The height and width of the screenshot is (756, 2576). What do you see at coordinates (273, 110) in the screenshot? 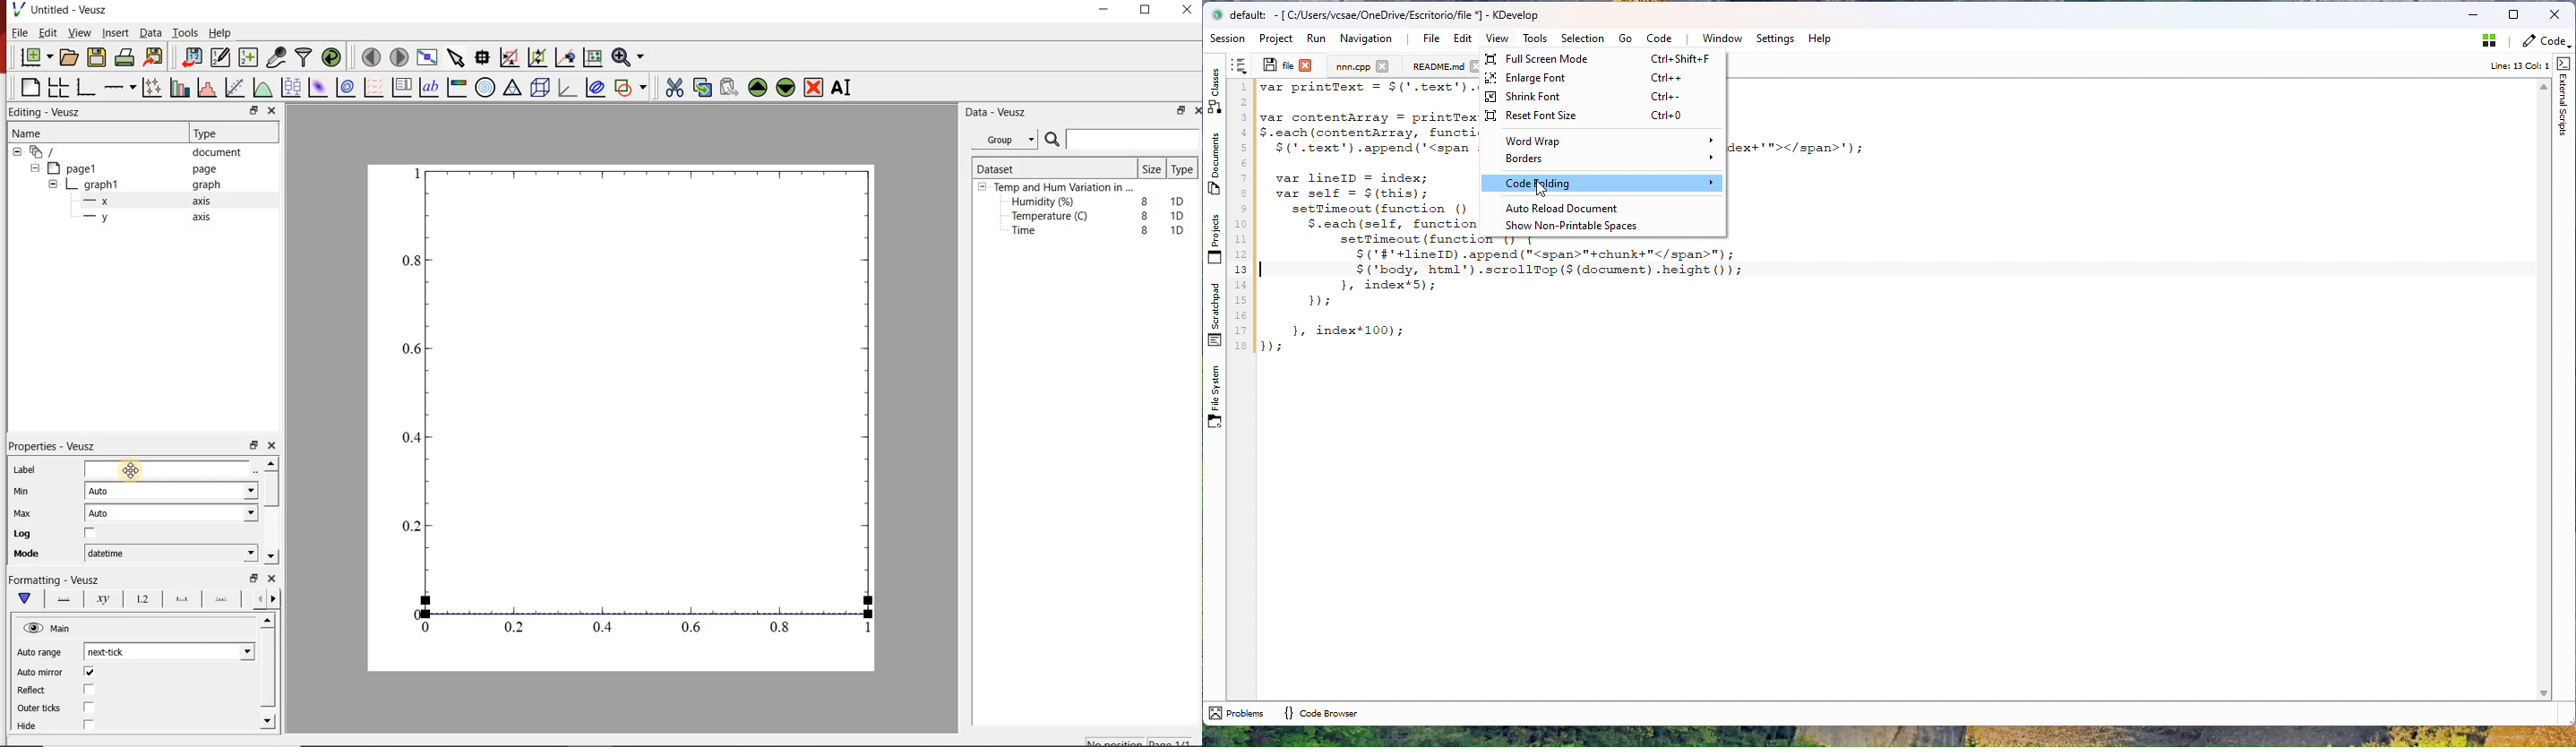
I see `close` at bounding box center [273, 110].